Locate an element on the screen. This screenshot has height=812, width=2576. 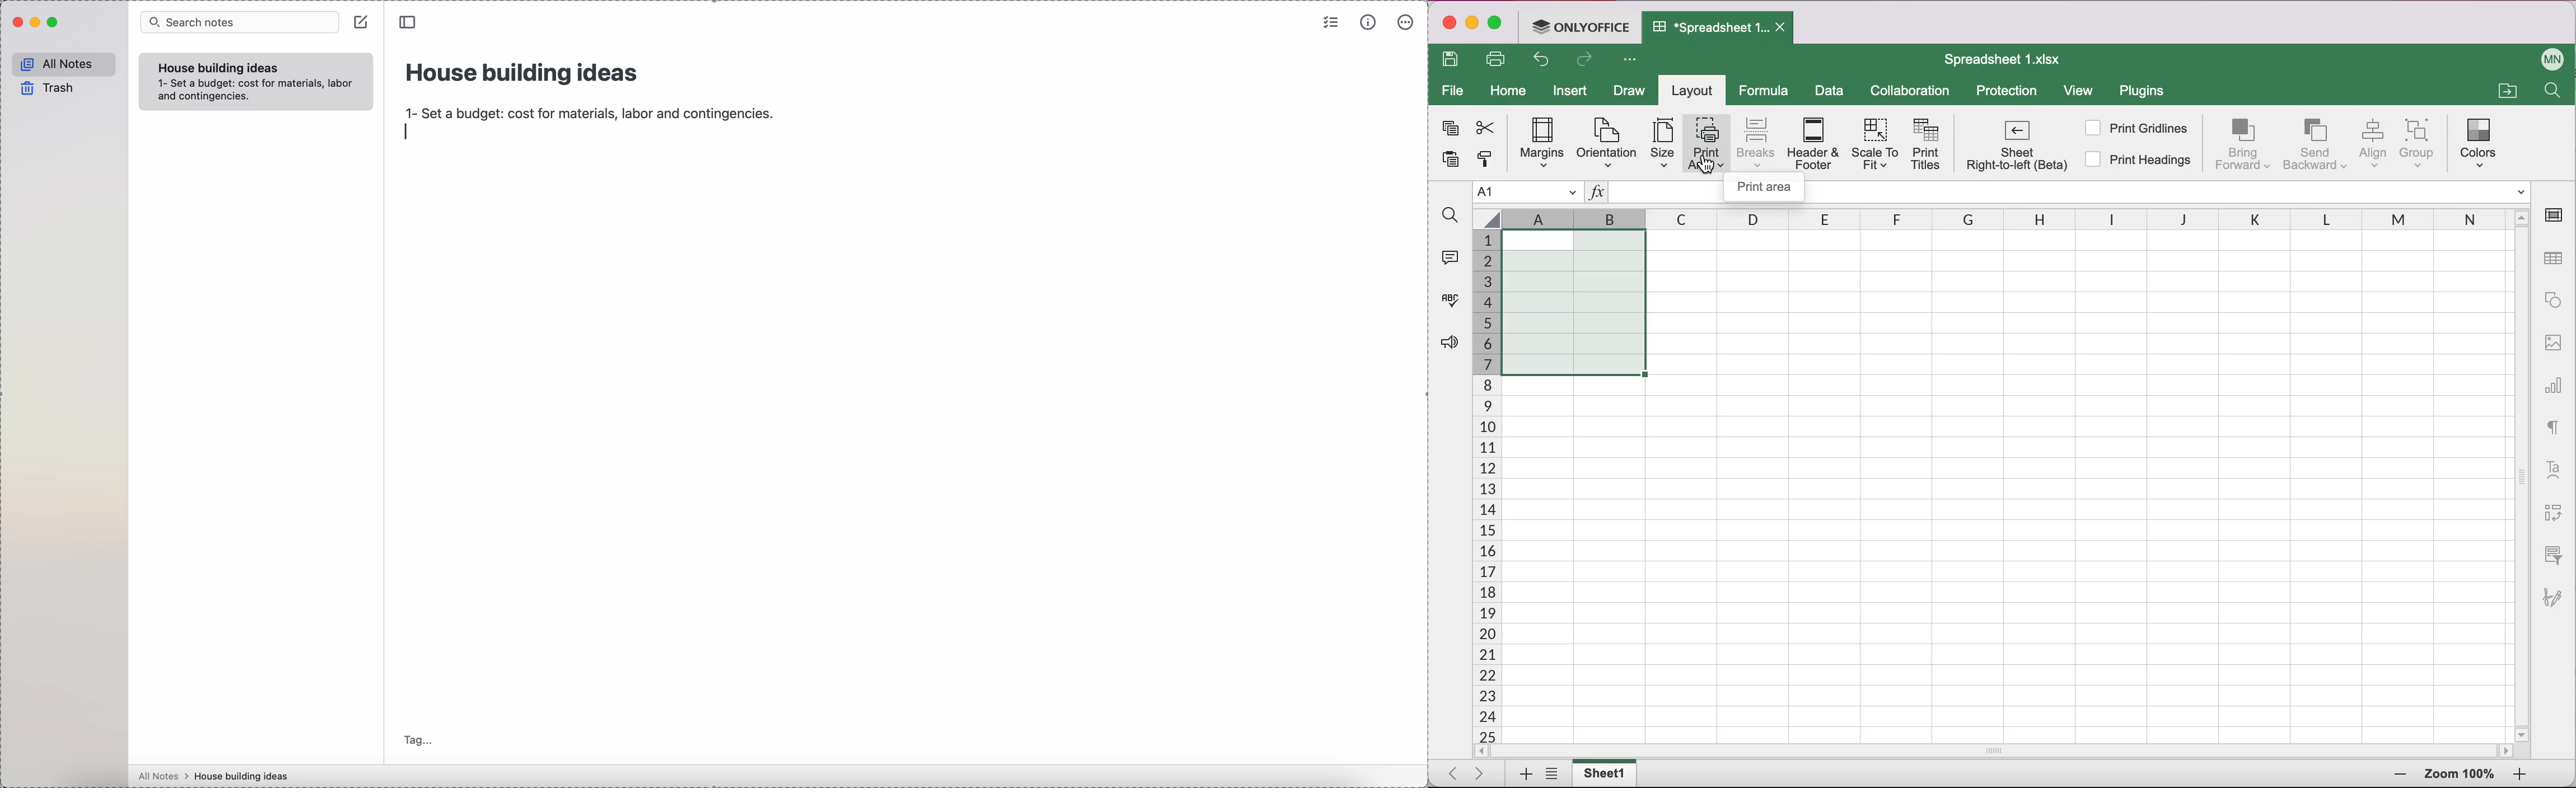
minimize Simplenote is located at coordinates (37, 24).